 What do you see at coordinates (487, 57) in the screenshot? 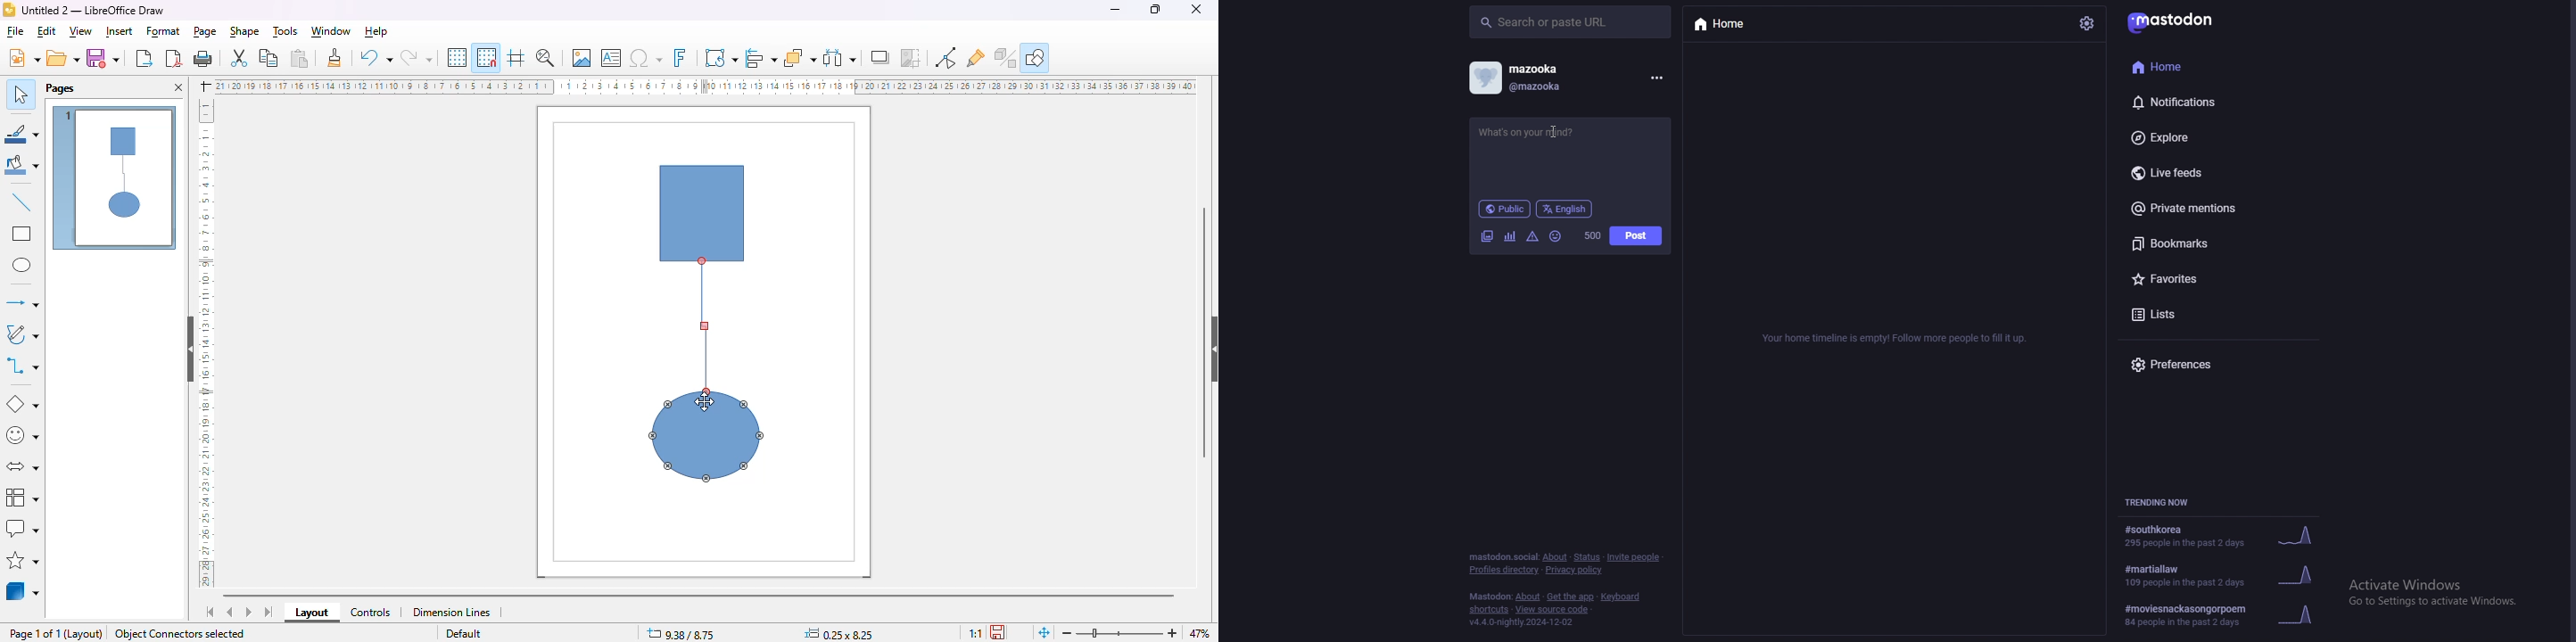
I see `snap to grid` at bounding box center [487, 57].